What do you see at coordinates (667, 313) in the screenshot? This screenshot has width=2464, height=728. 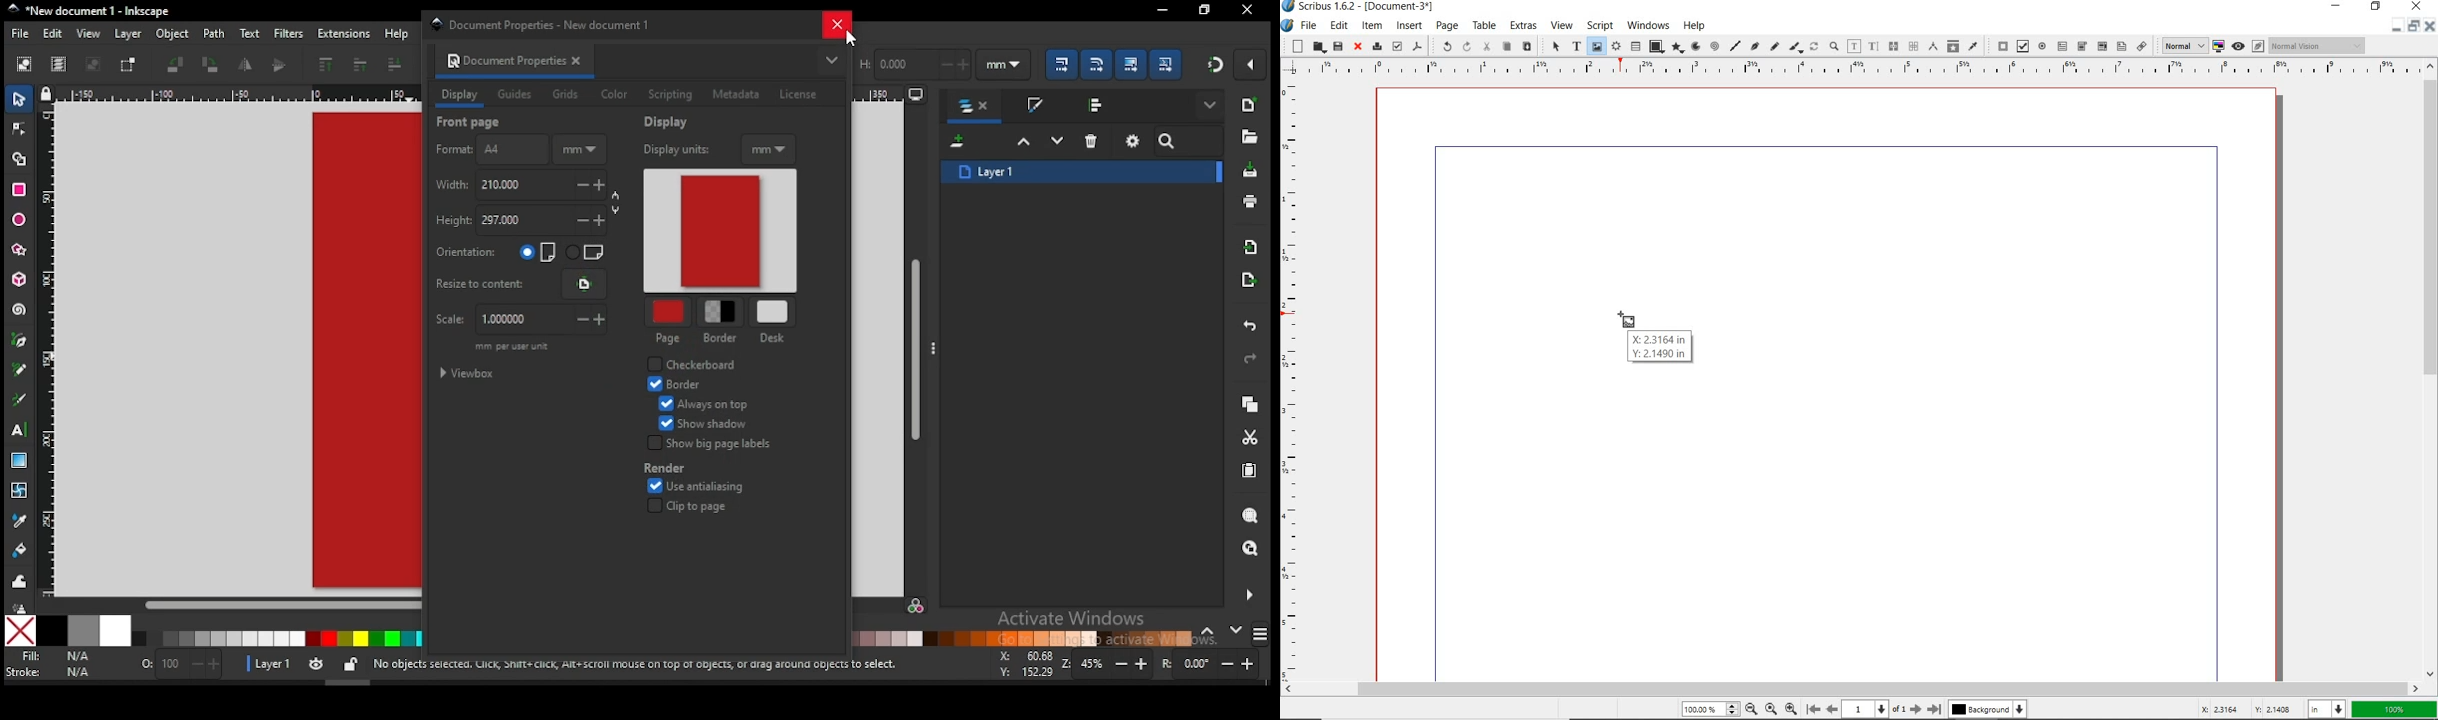 I see `page` at bounding box center [667, 313].